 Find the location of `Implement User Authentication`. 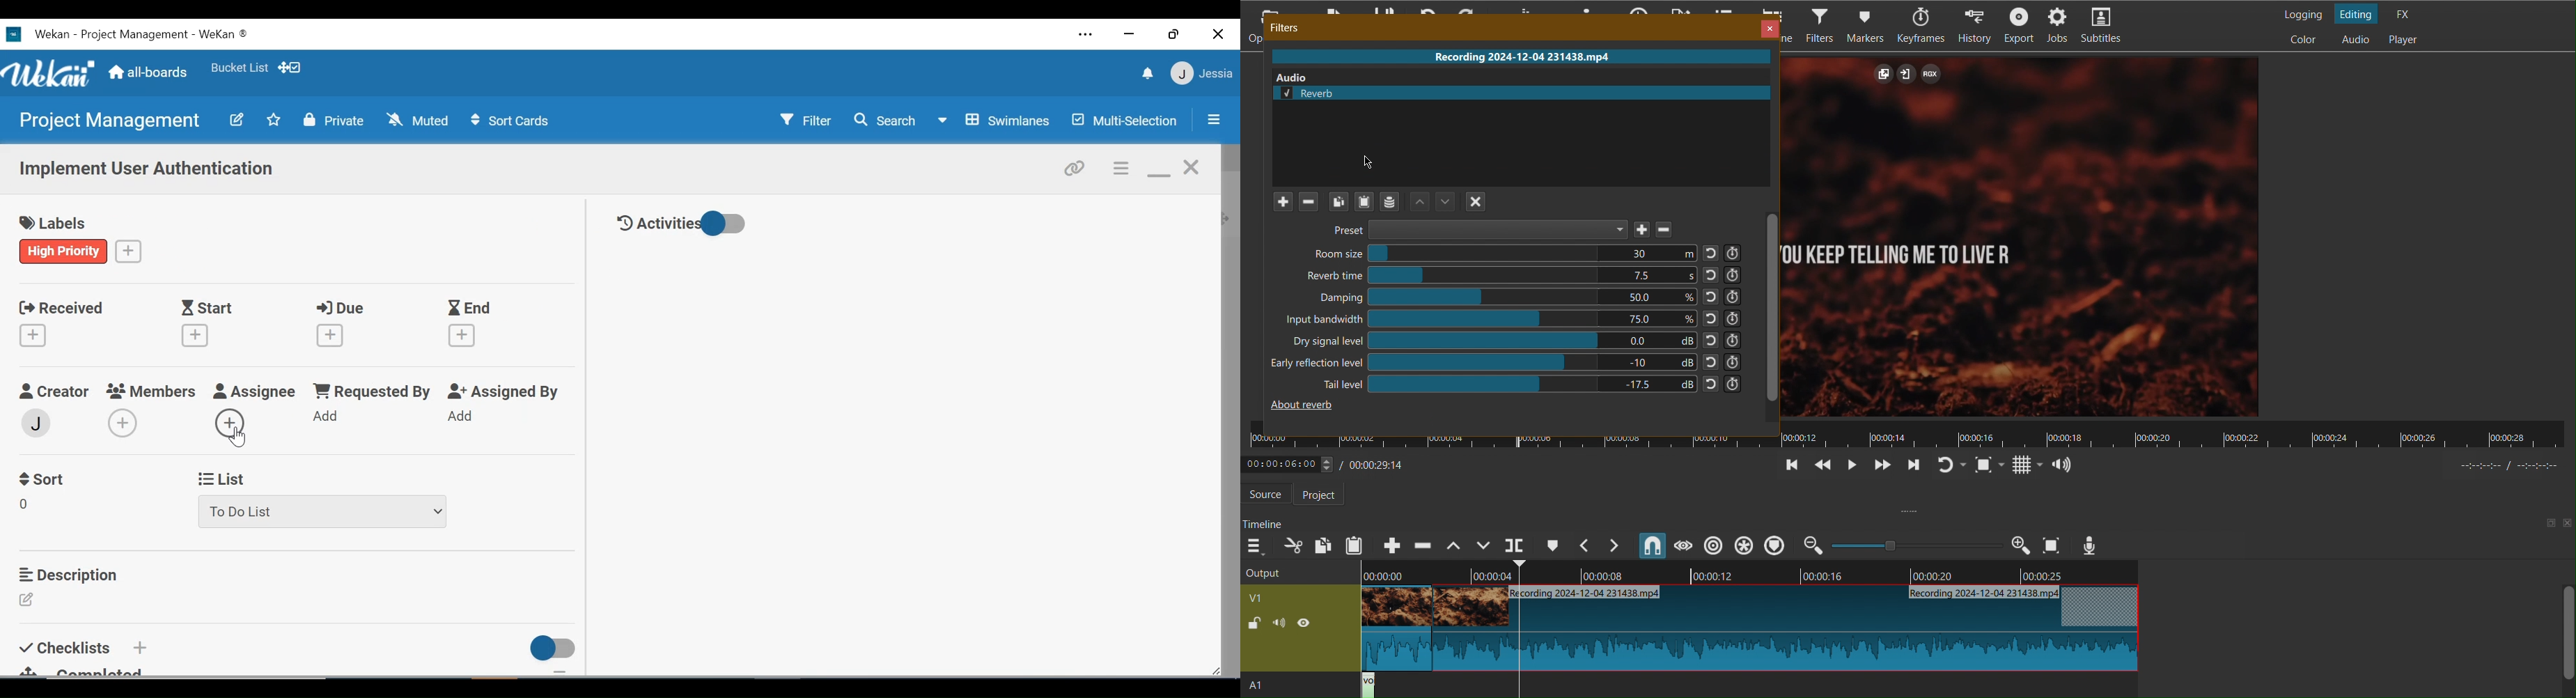

Implement User Authentication is located at coordinates (148, 170).